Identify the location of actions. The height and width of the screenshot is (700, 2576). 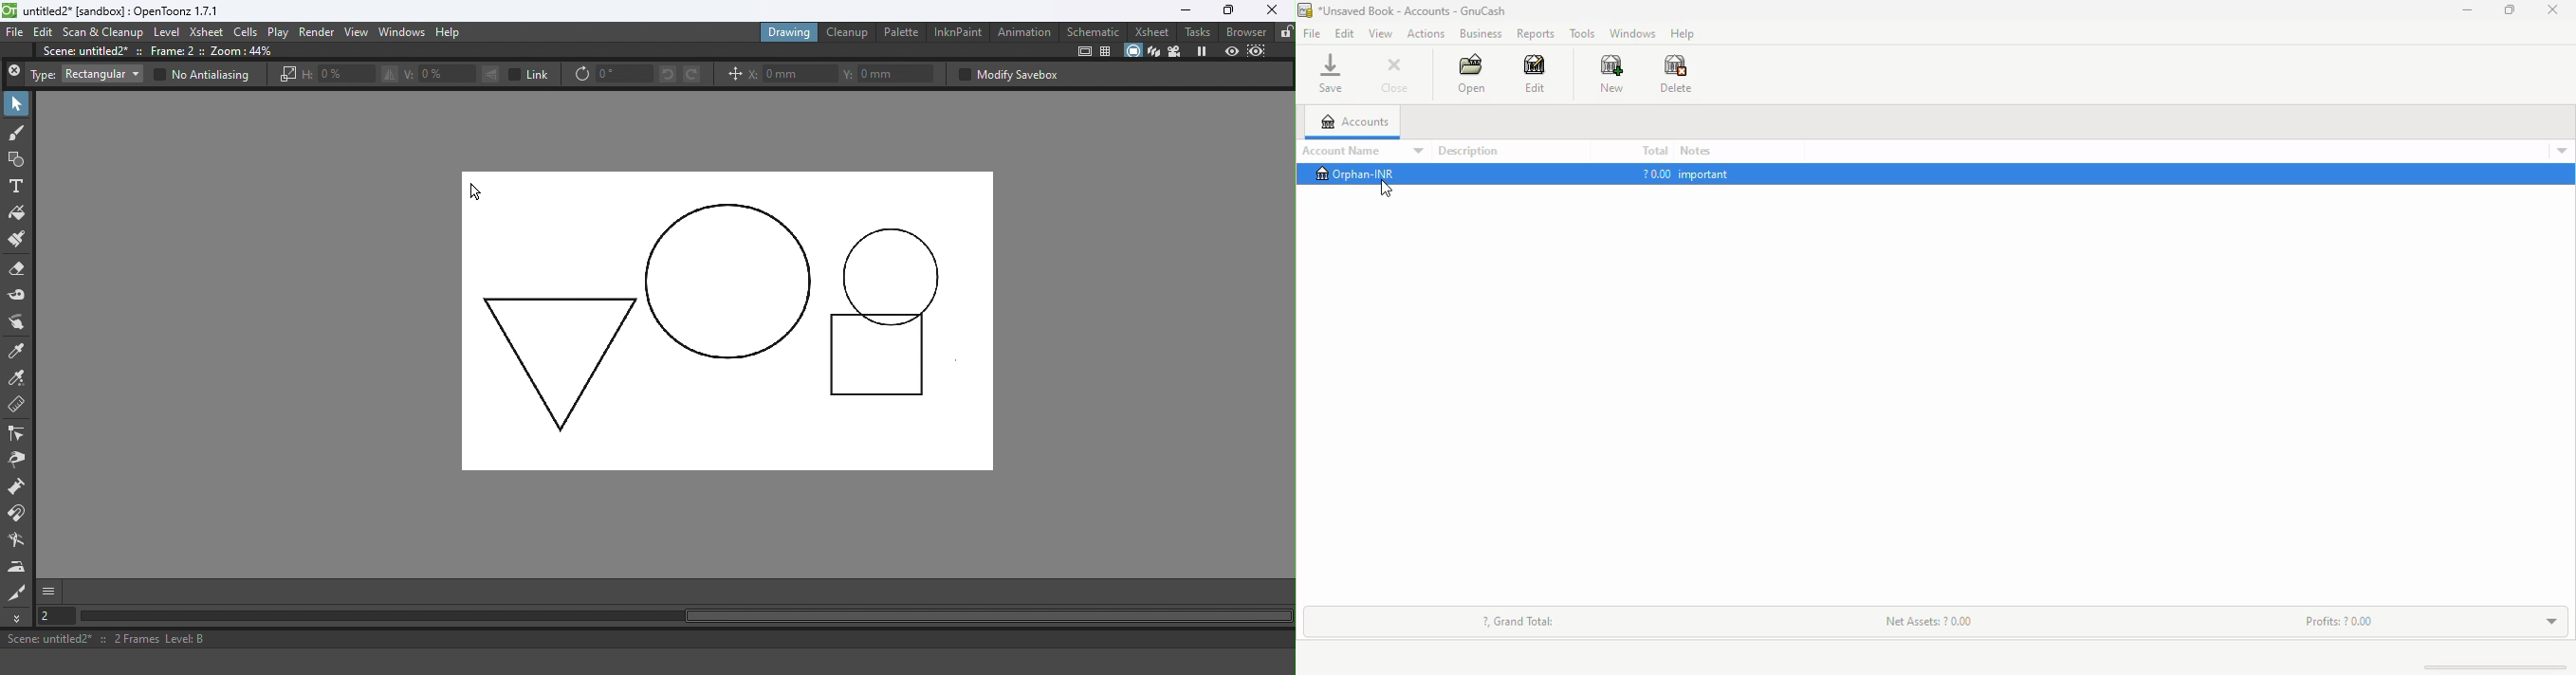
(1427, 34).